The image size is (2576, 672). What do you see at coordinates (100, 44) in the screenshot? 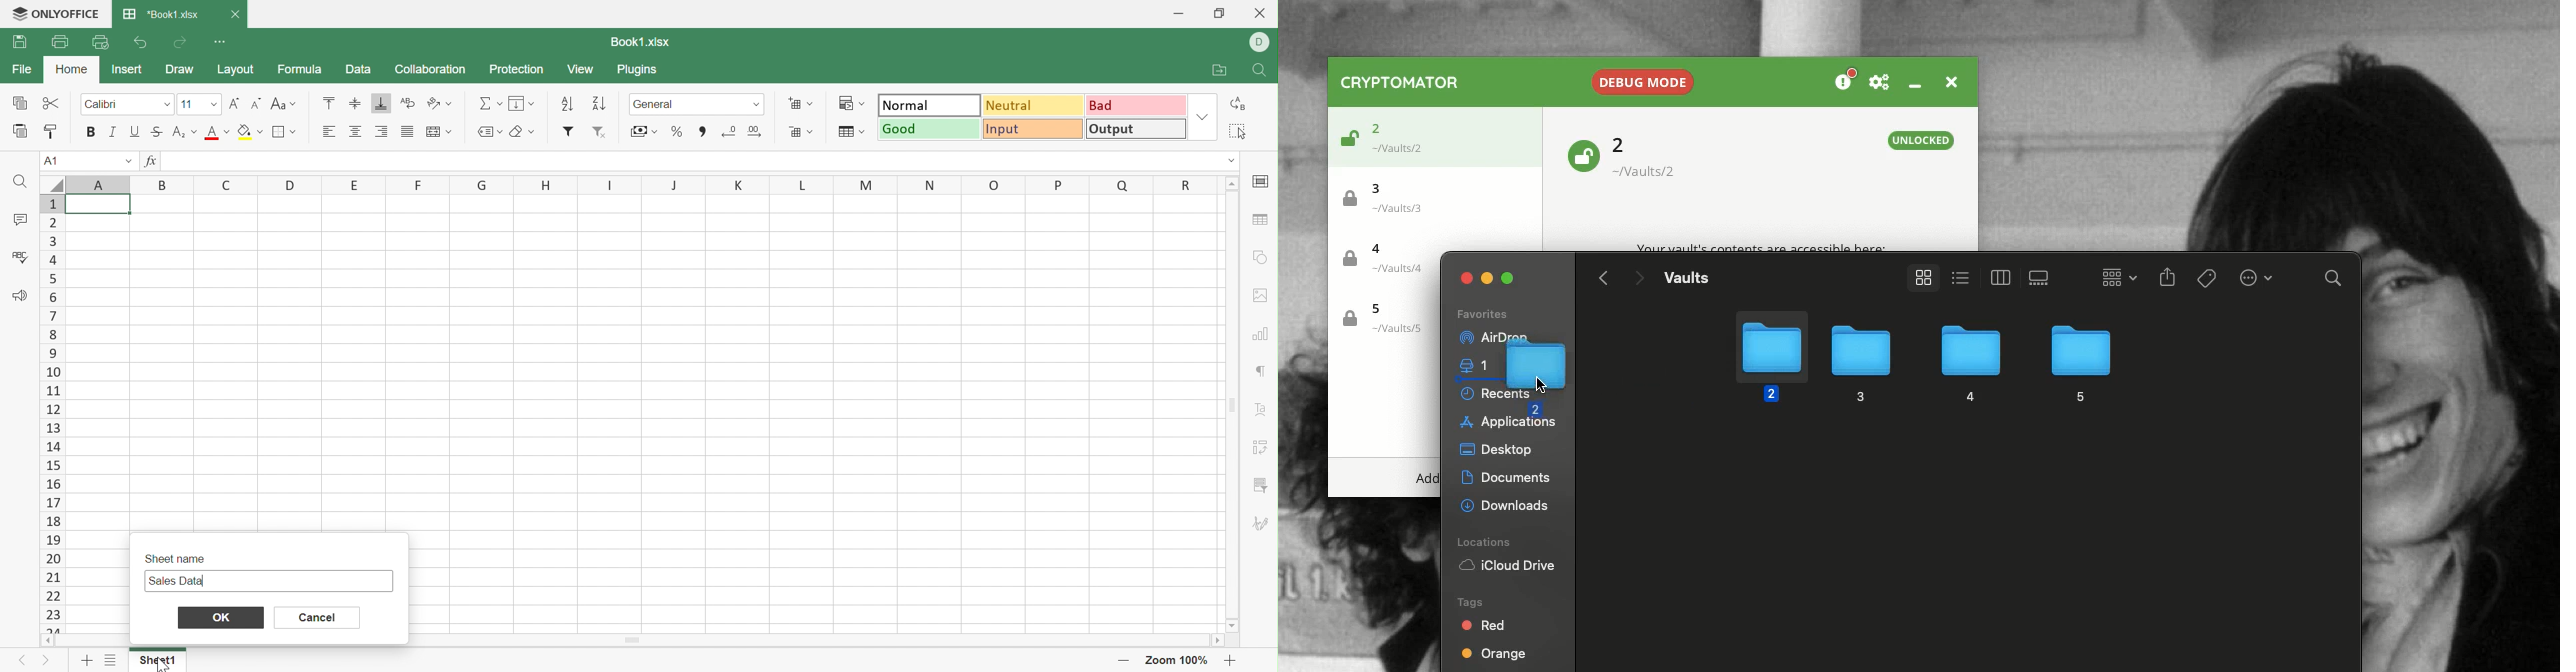
I see `Quick Print` at bounding box center [100, 44].